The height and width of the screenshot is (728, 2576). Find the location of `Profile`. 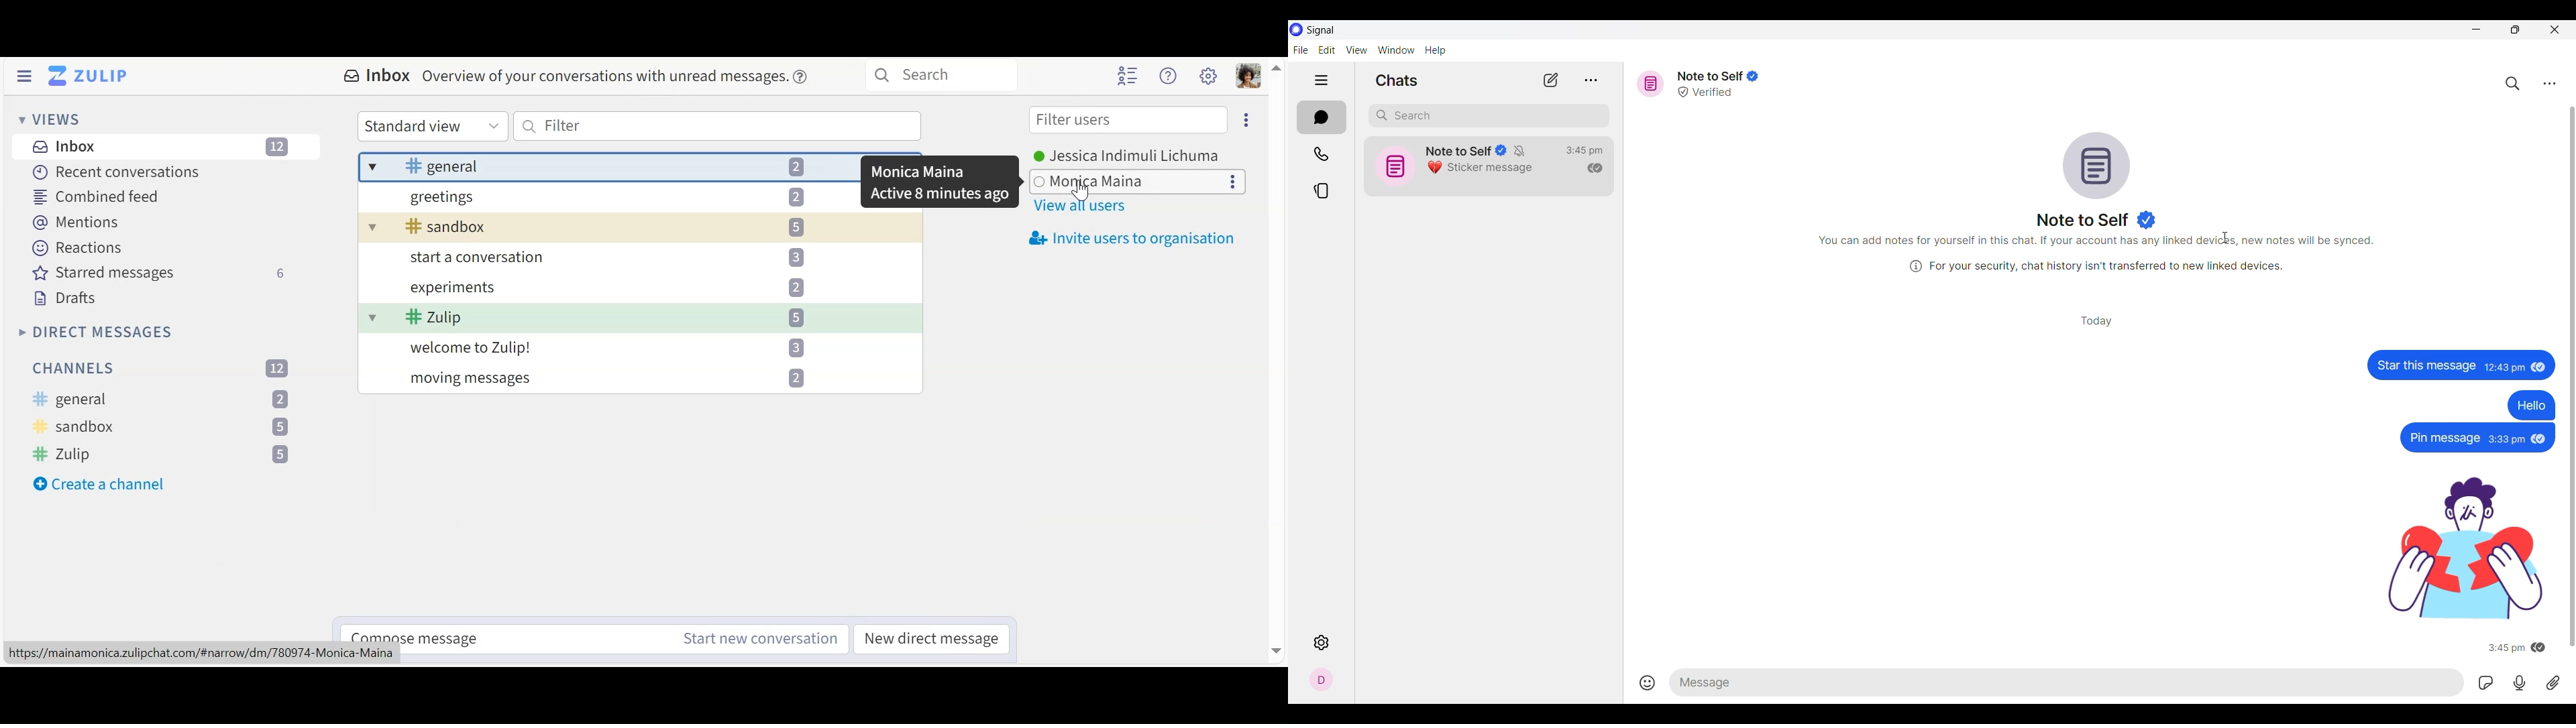

Profile is located at coordinates (1321, 679).